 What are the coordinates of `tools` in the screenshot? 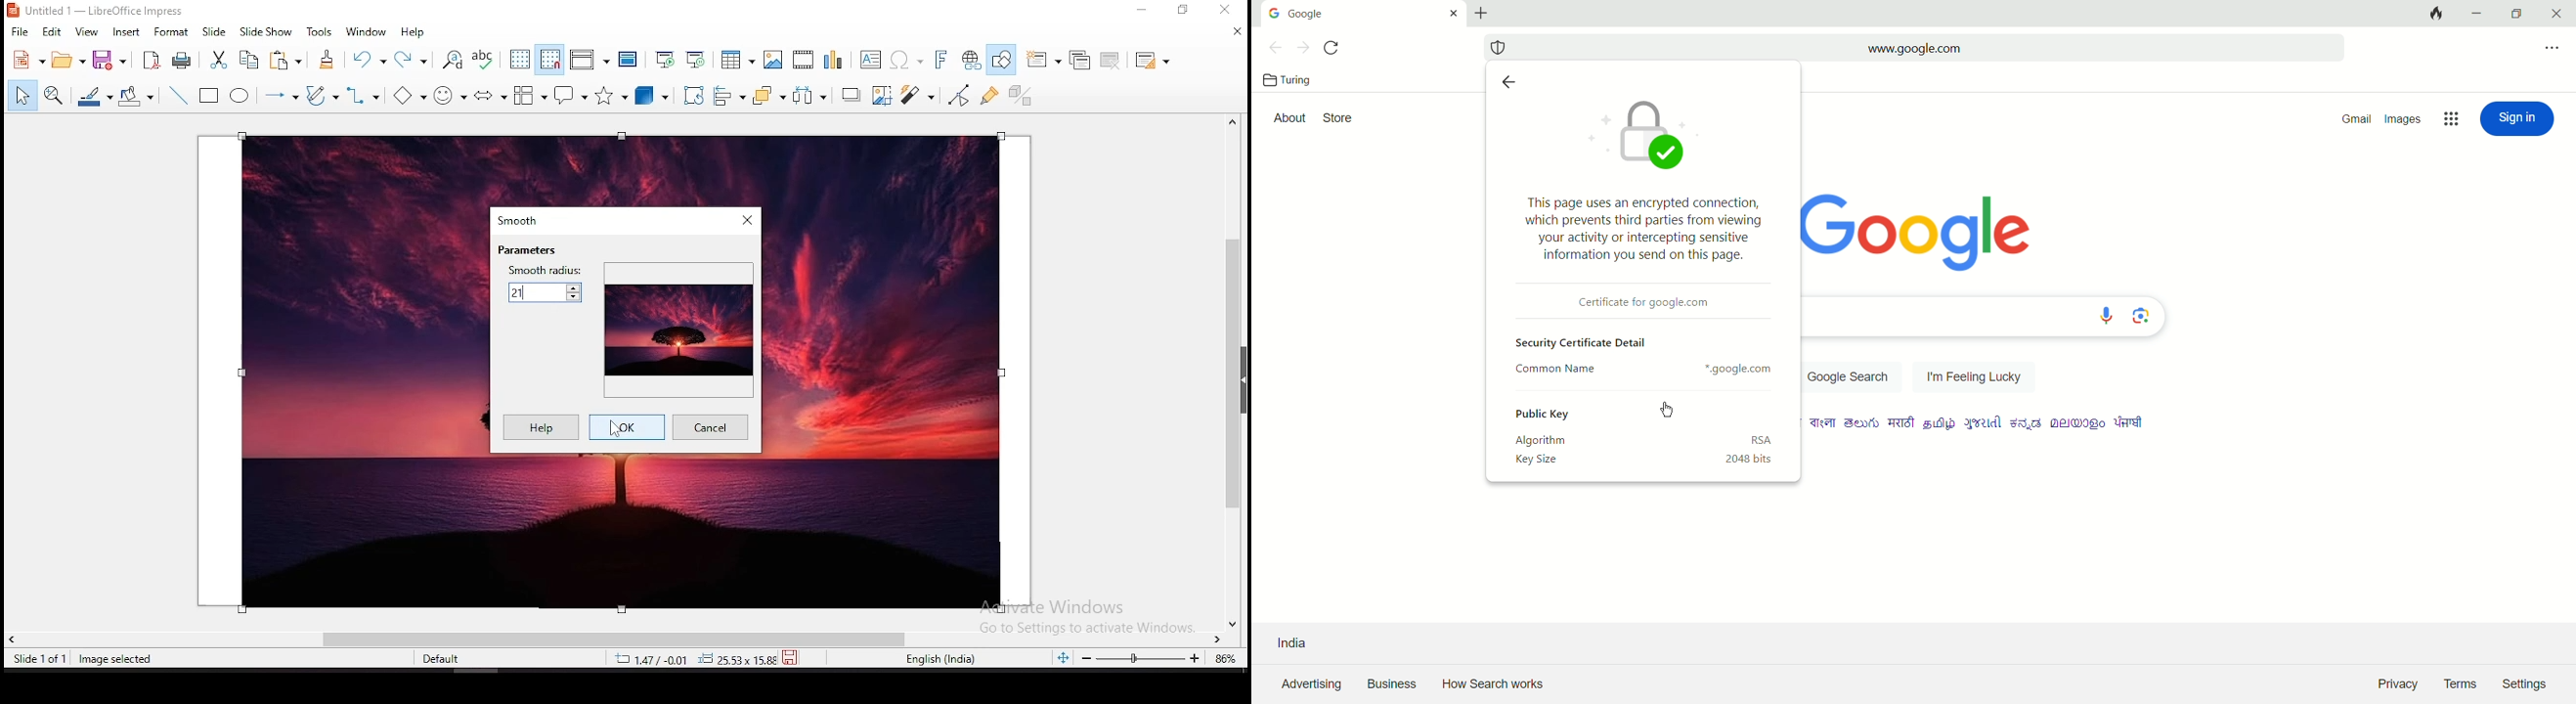 It's located at (319, 31).